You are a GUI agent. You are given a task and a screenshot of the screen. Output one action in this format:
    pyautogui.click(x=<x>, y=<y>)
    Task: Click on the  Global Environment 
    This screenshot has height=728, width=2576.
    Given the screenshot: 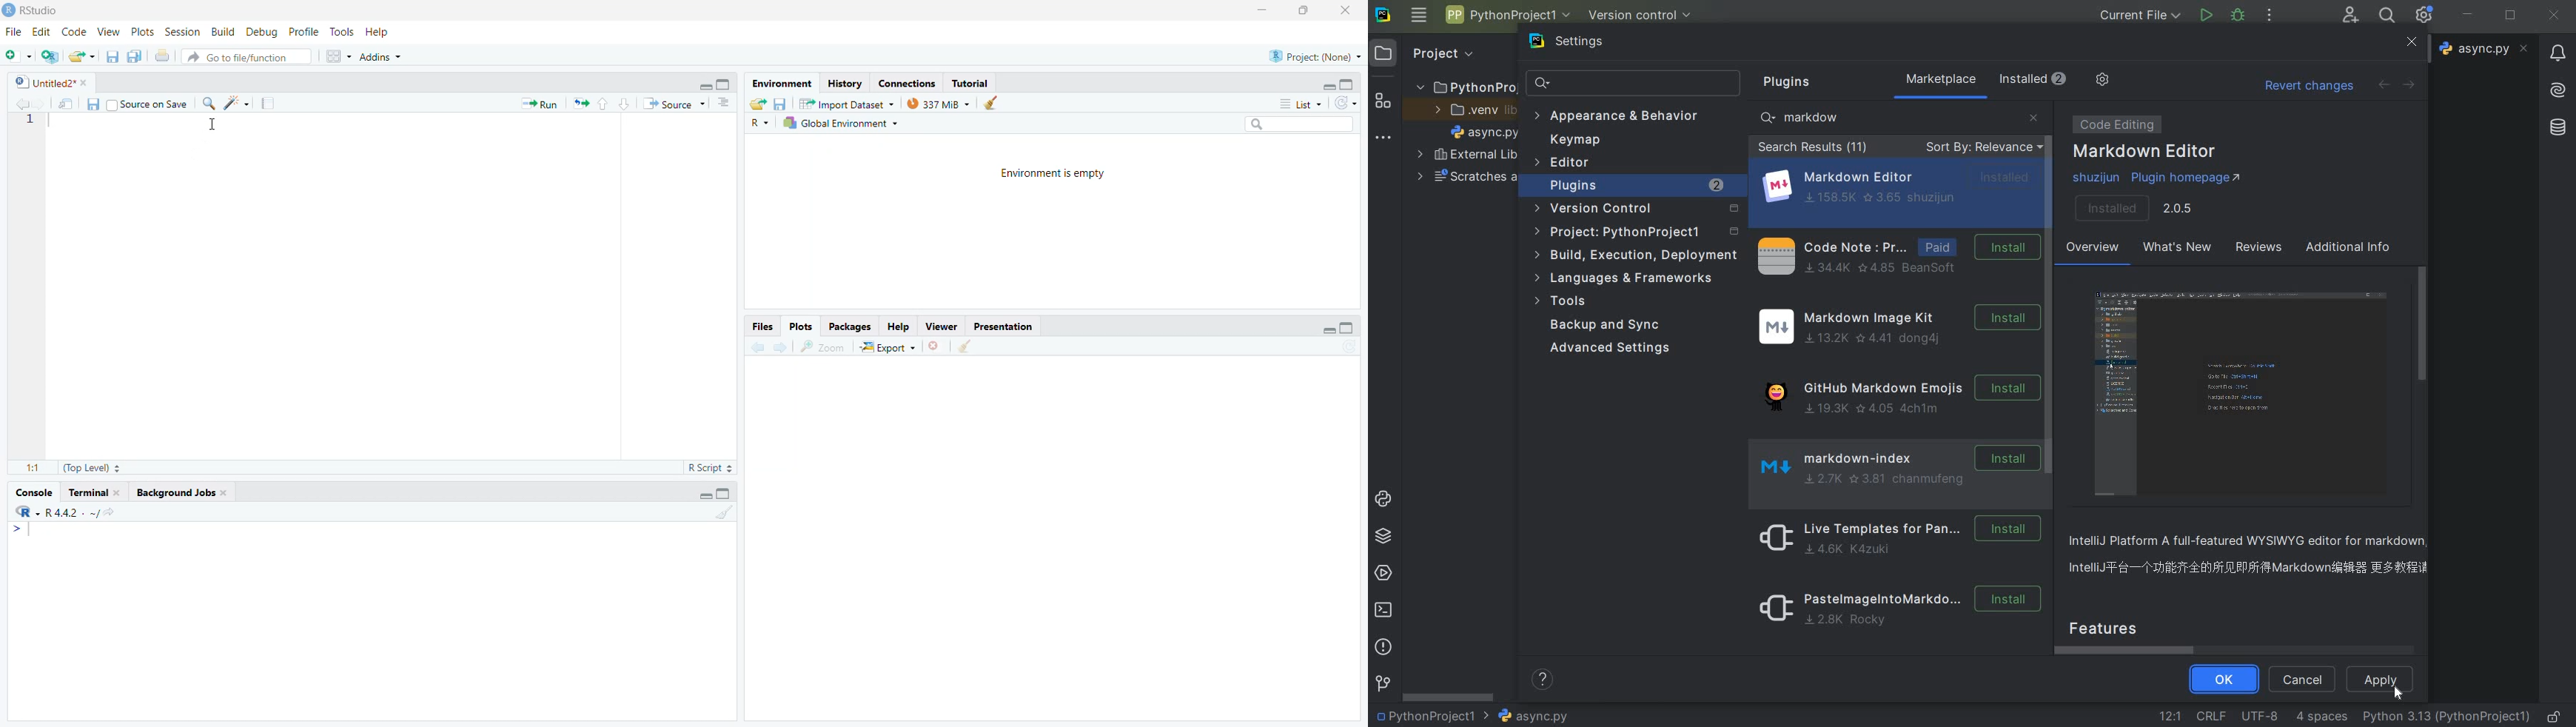 What is the action you would take?
    pyautogui.click(x=841, y=123)
    